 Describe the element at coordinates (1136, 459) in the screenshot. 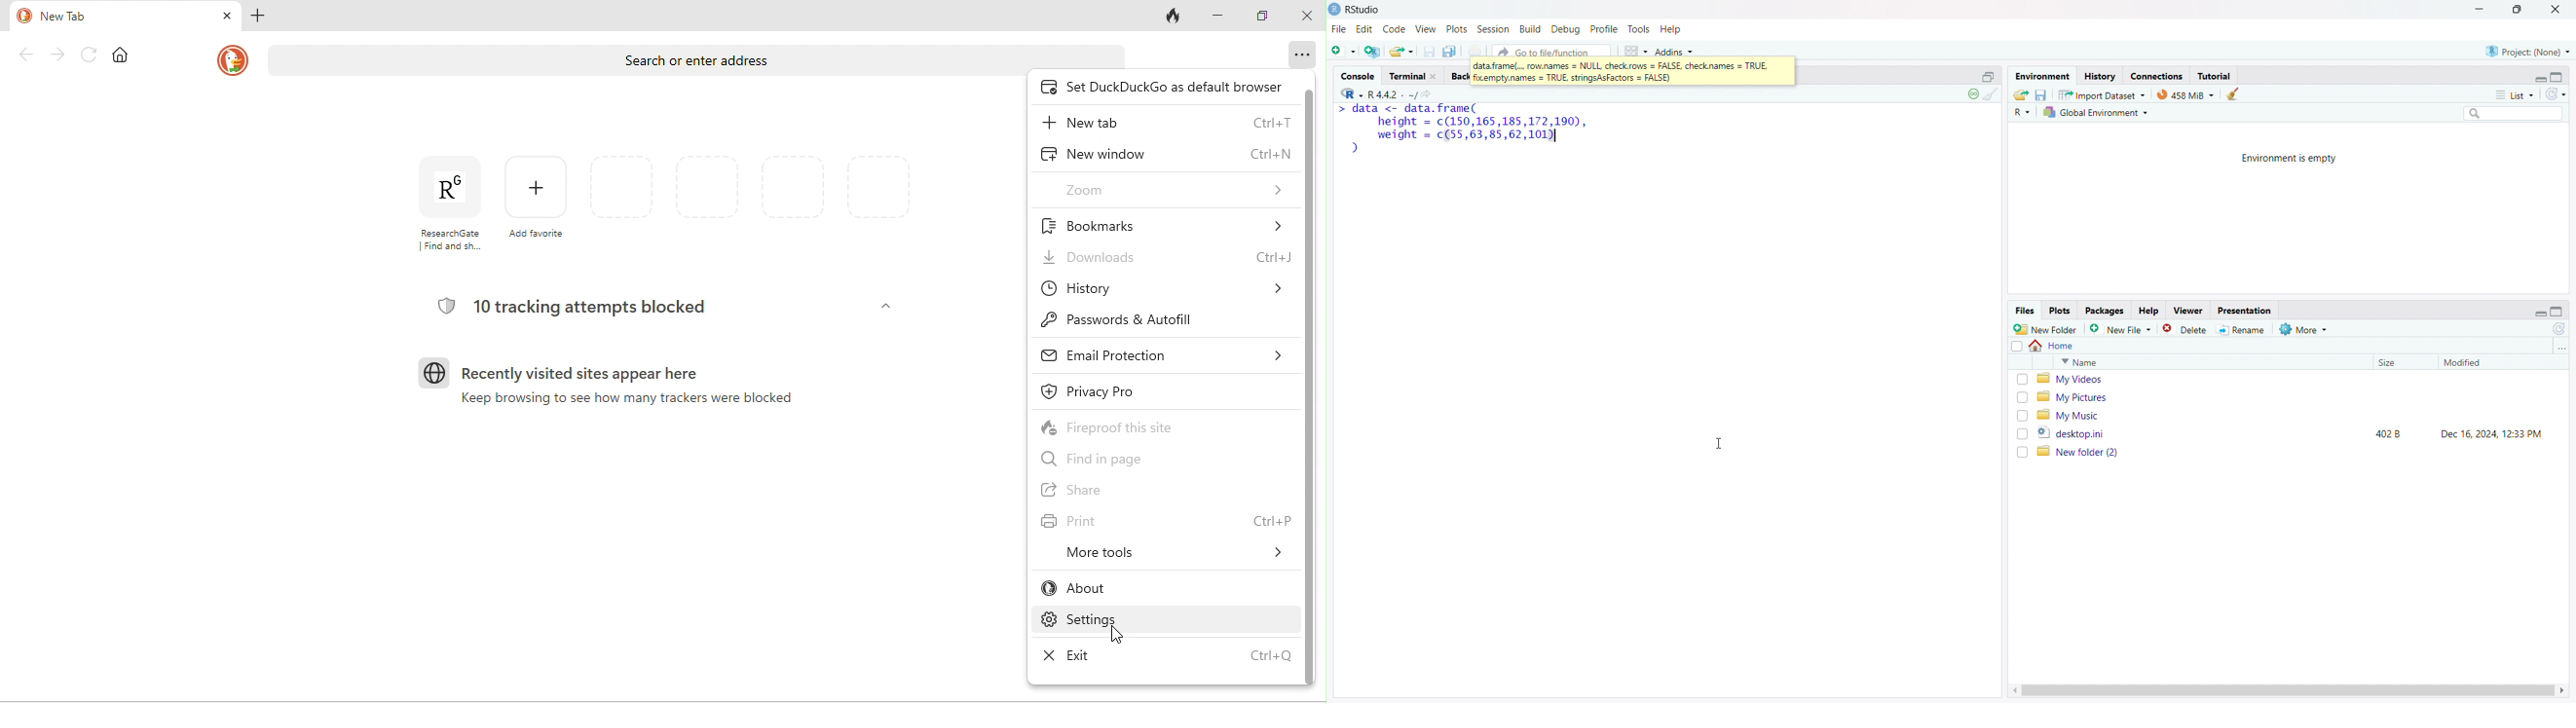

I see `find in page` at that location.